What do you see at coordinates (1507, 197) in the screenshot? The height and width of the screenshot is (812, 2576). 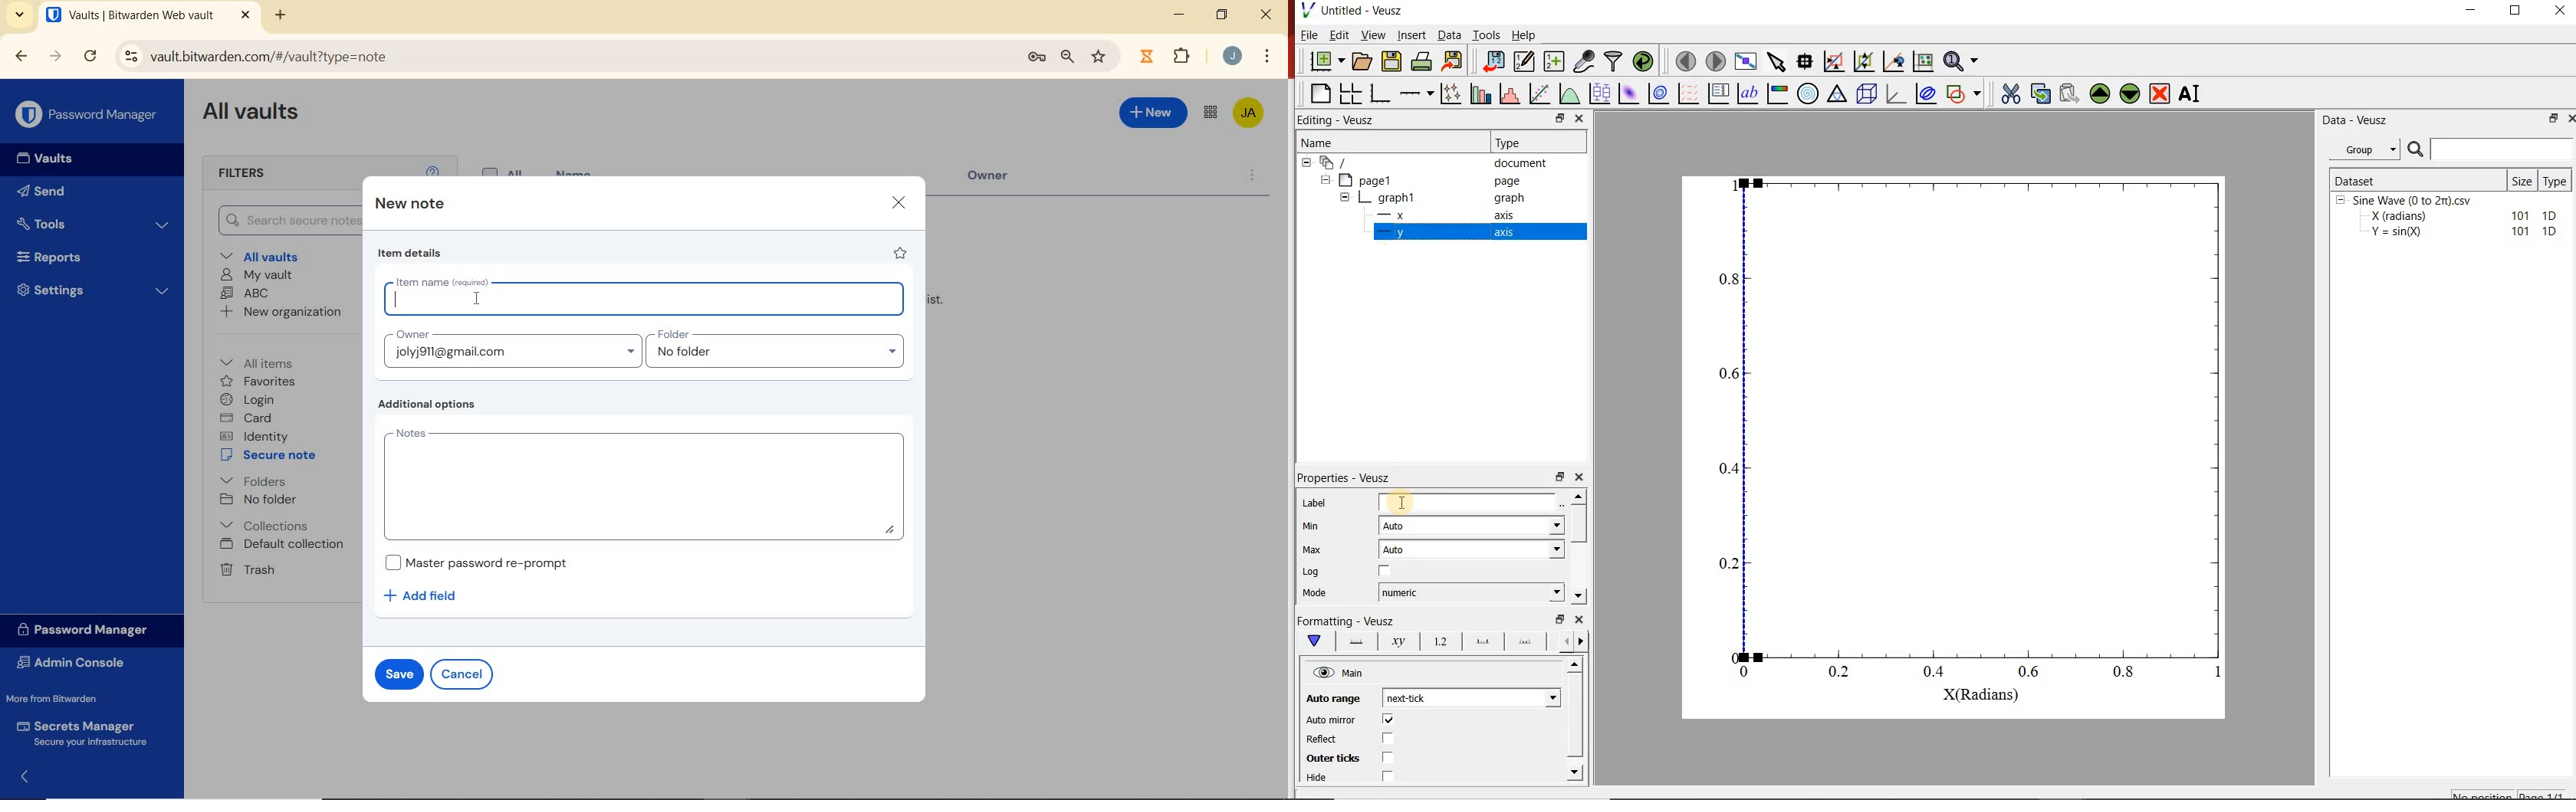 I see `graph` at bounding box center [1507, 197].